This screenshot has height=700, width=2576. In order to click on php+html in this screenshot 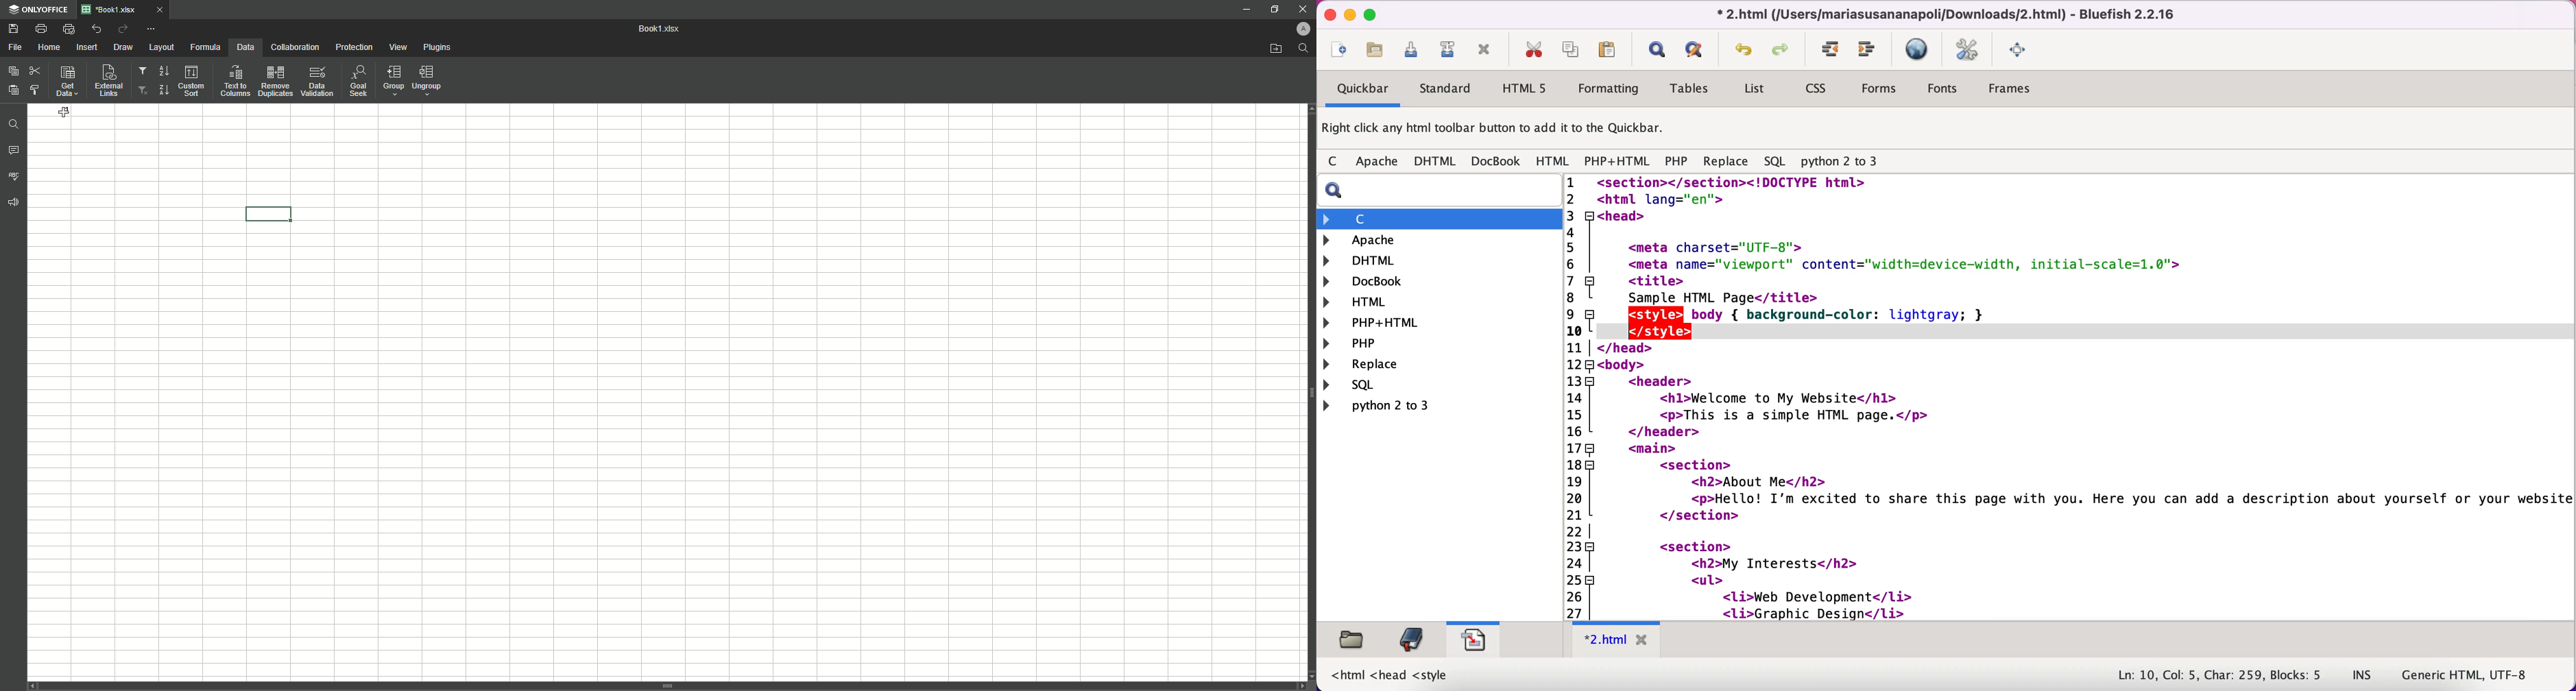, I will do `click(1378, 323)`.